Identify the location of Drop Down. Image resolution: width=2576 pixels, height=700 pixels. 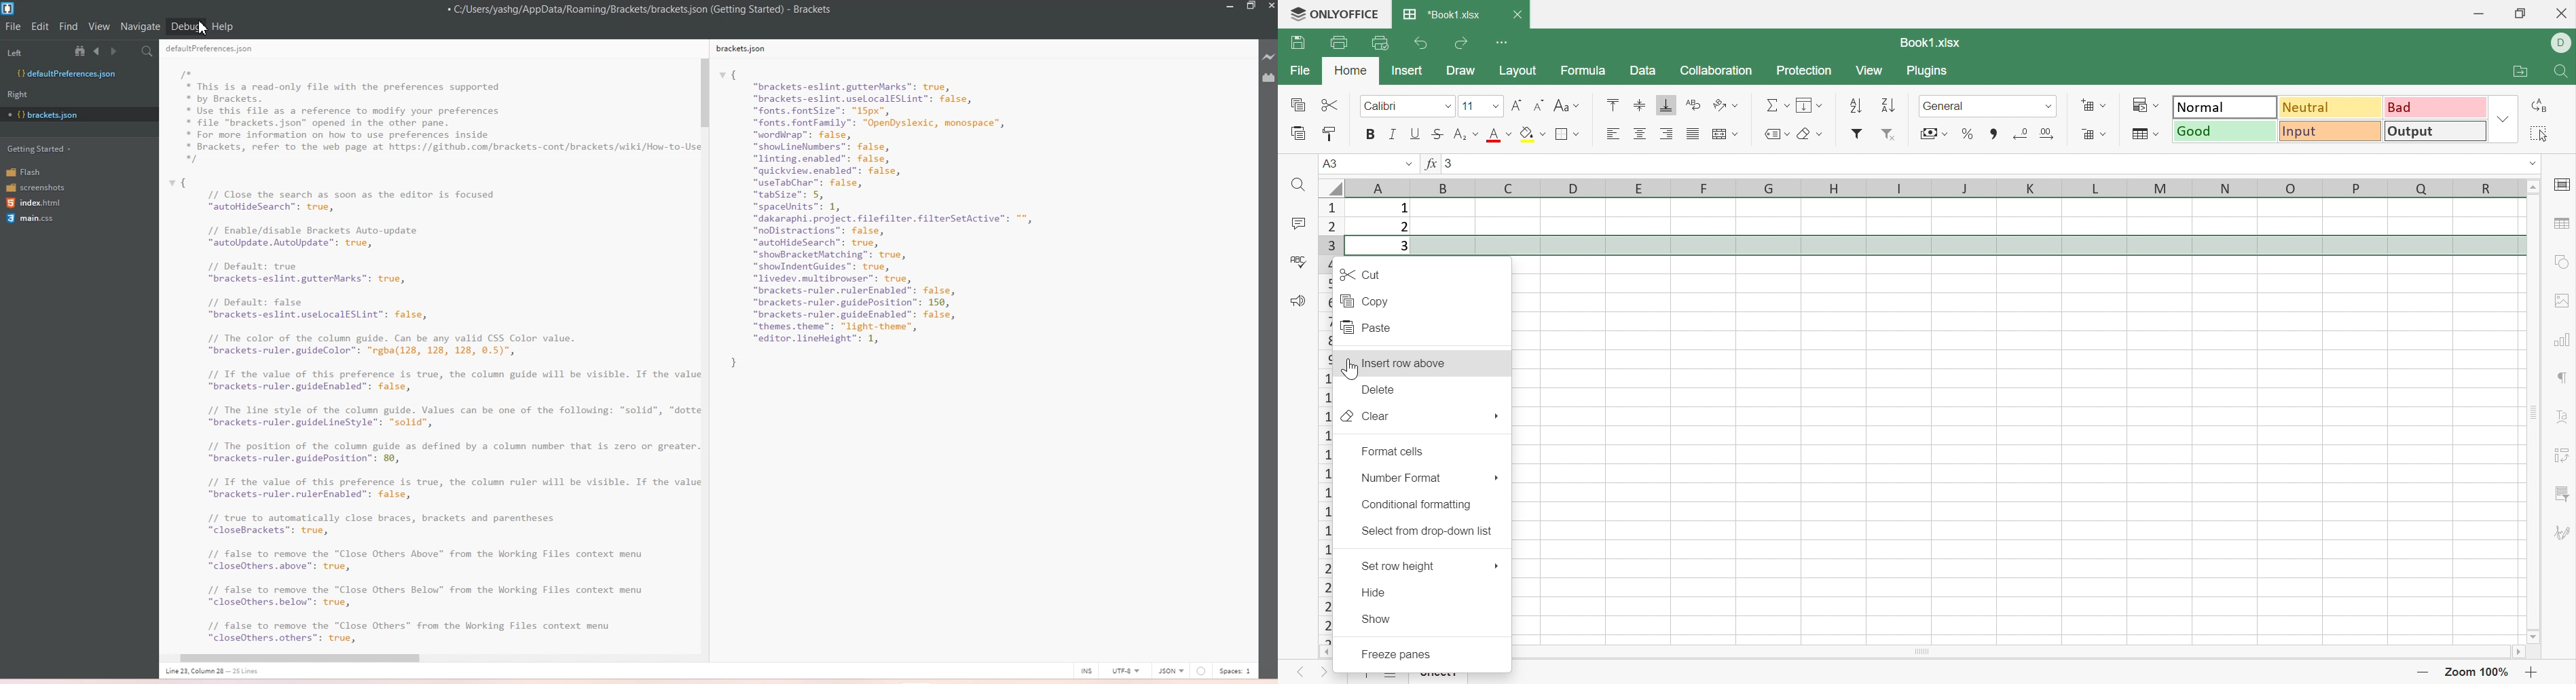
(1820, 133).